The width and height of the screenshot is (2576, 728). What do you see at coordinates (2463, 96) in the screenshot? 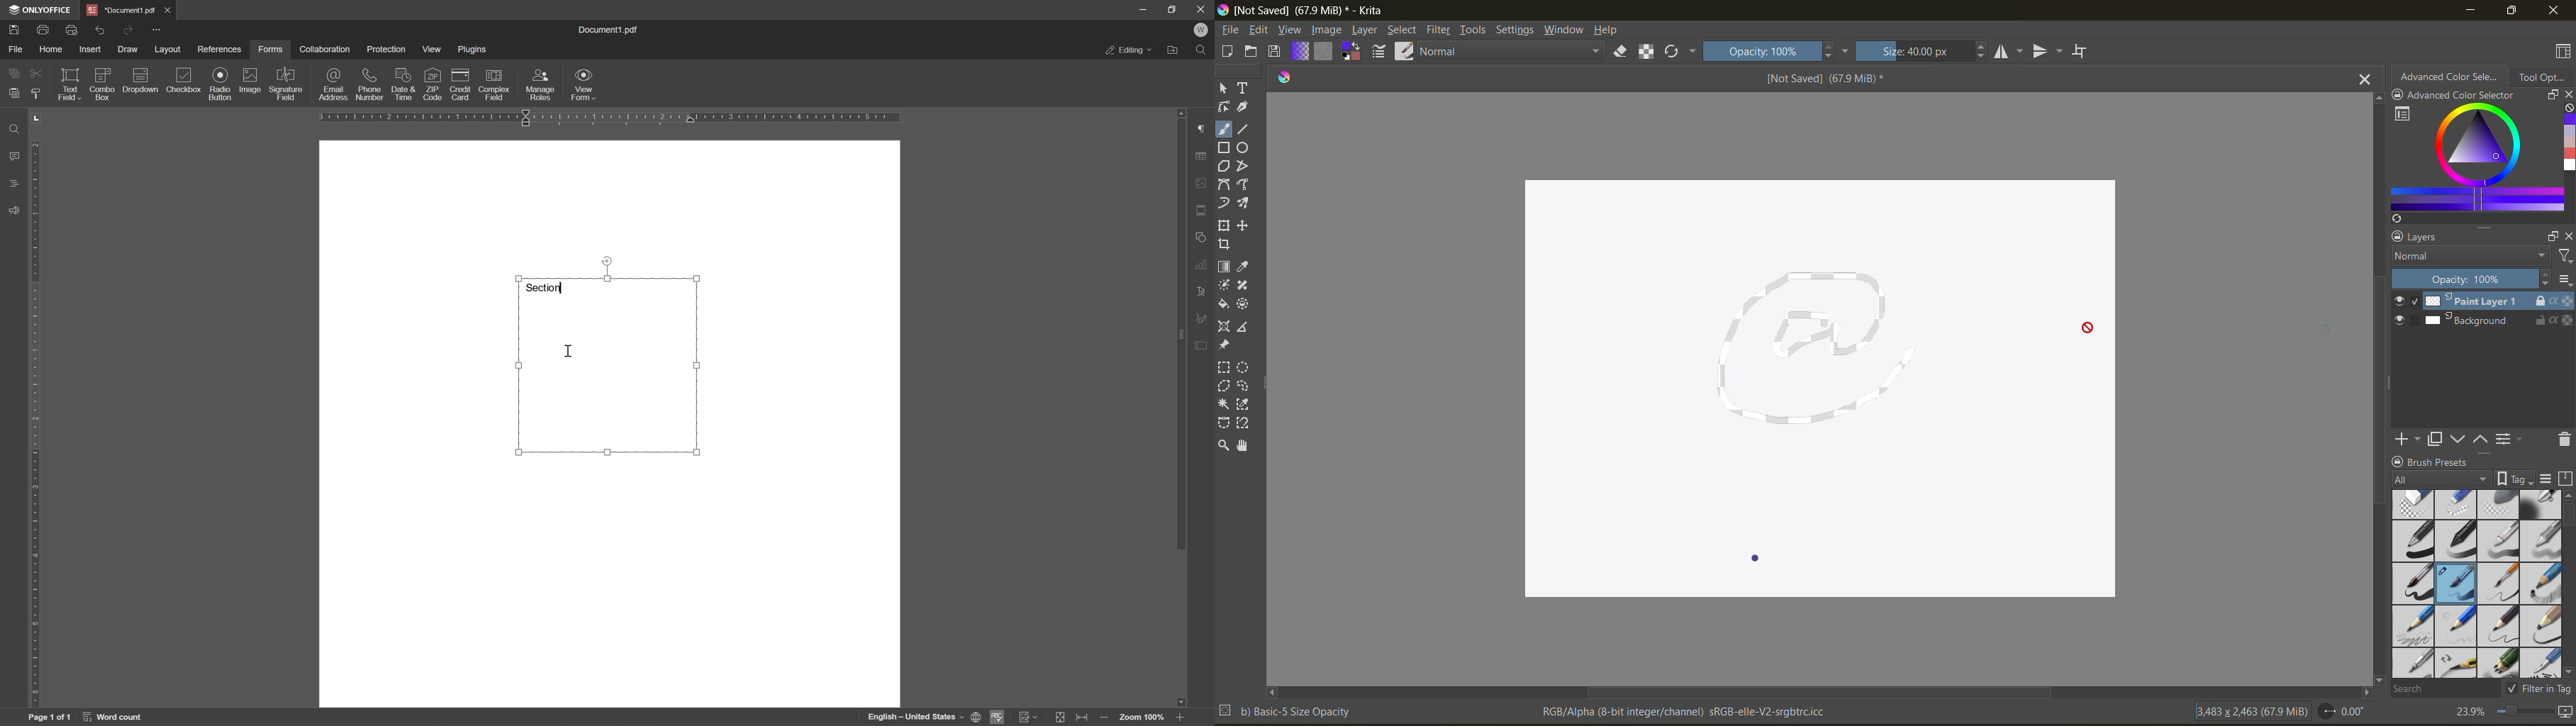
I see `Advanced Color selector` at bounding box center [2463, 96].